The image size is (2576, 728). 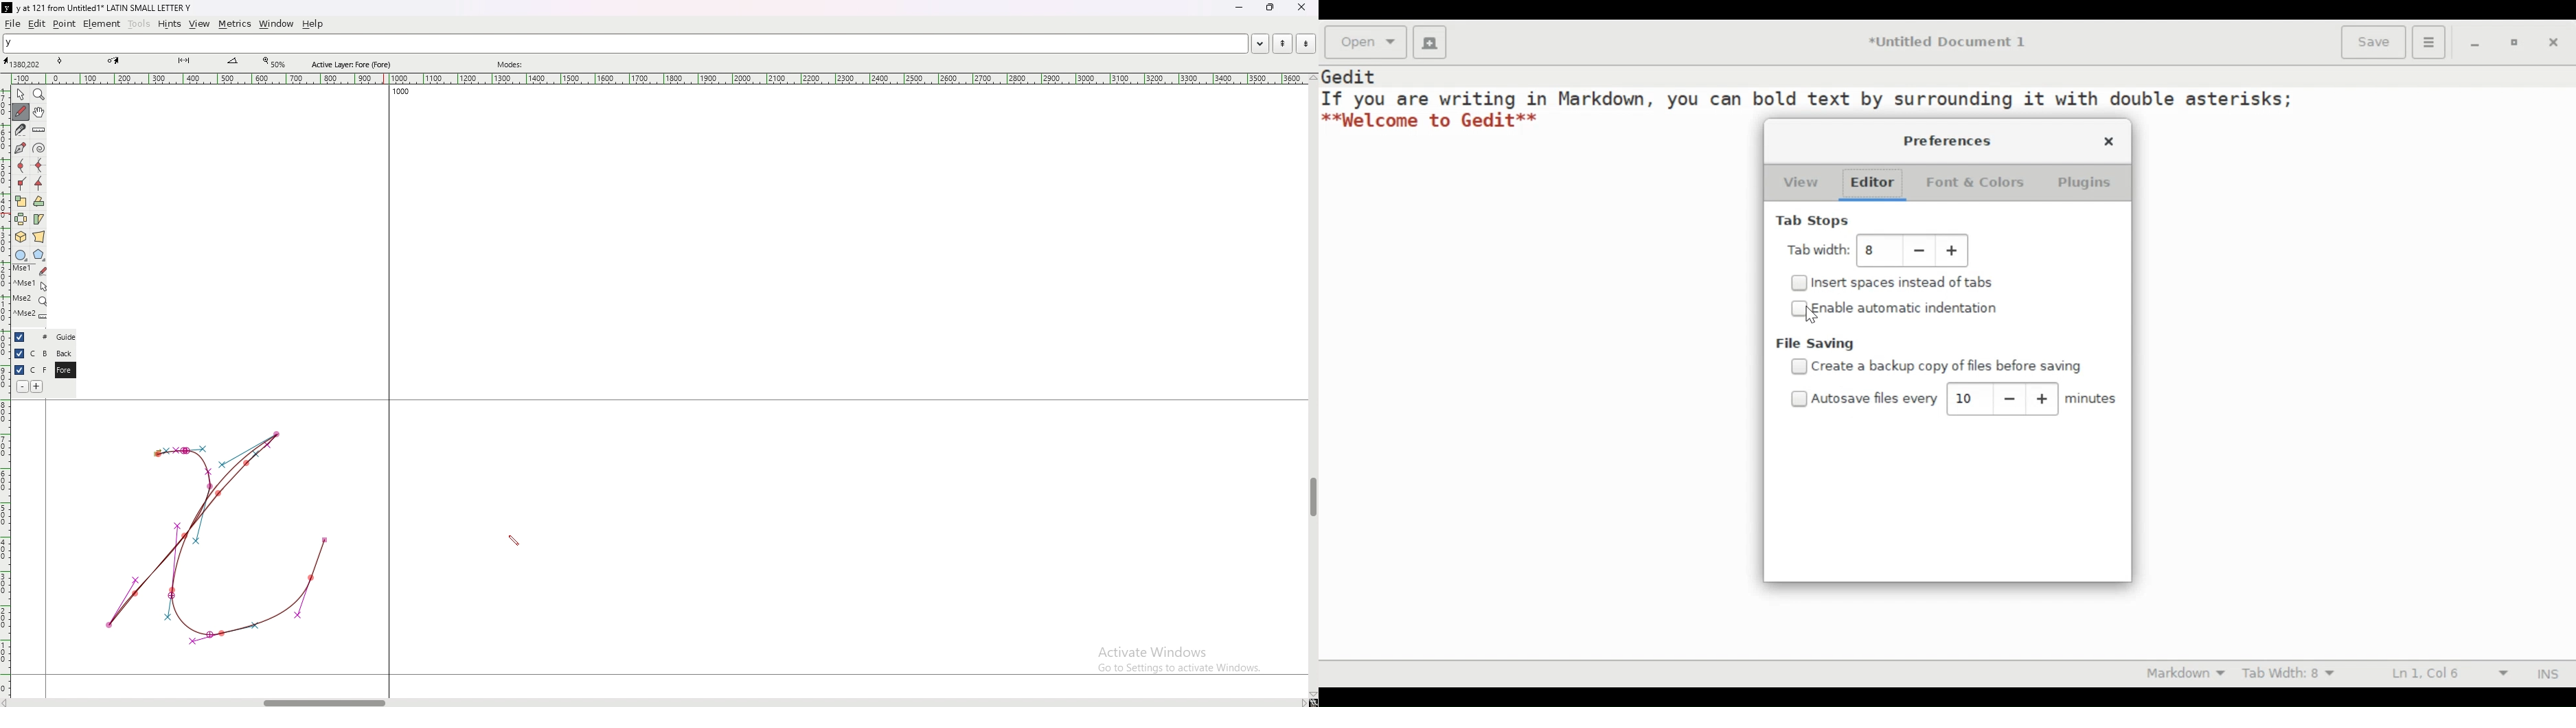 I want to click on hide layer, so click(x=19, y=354).